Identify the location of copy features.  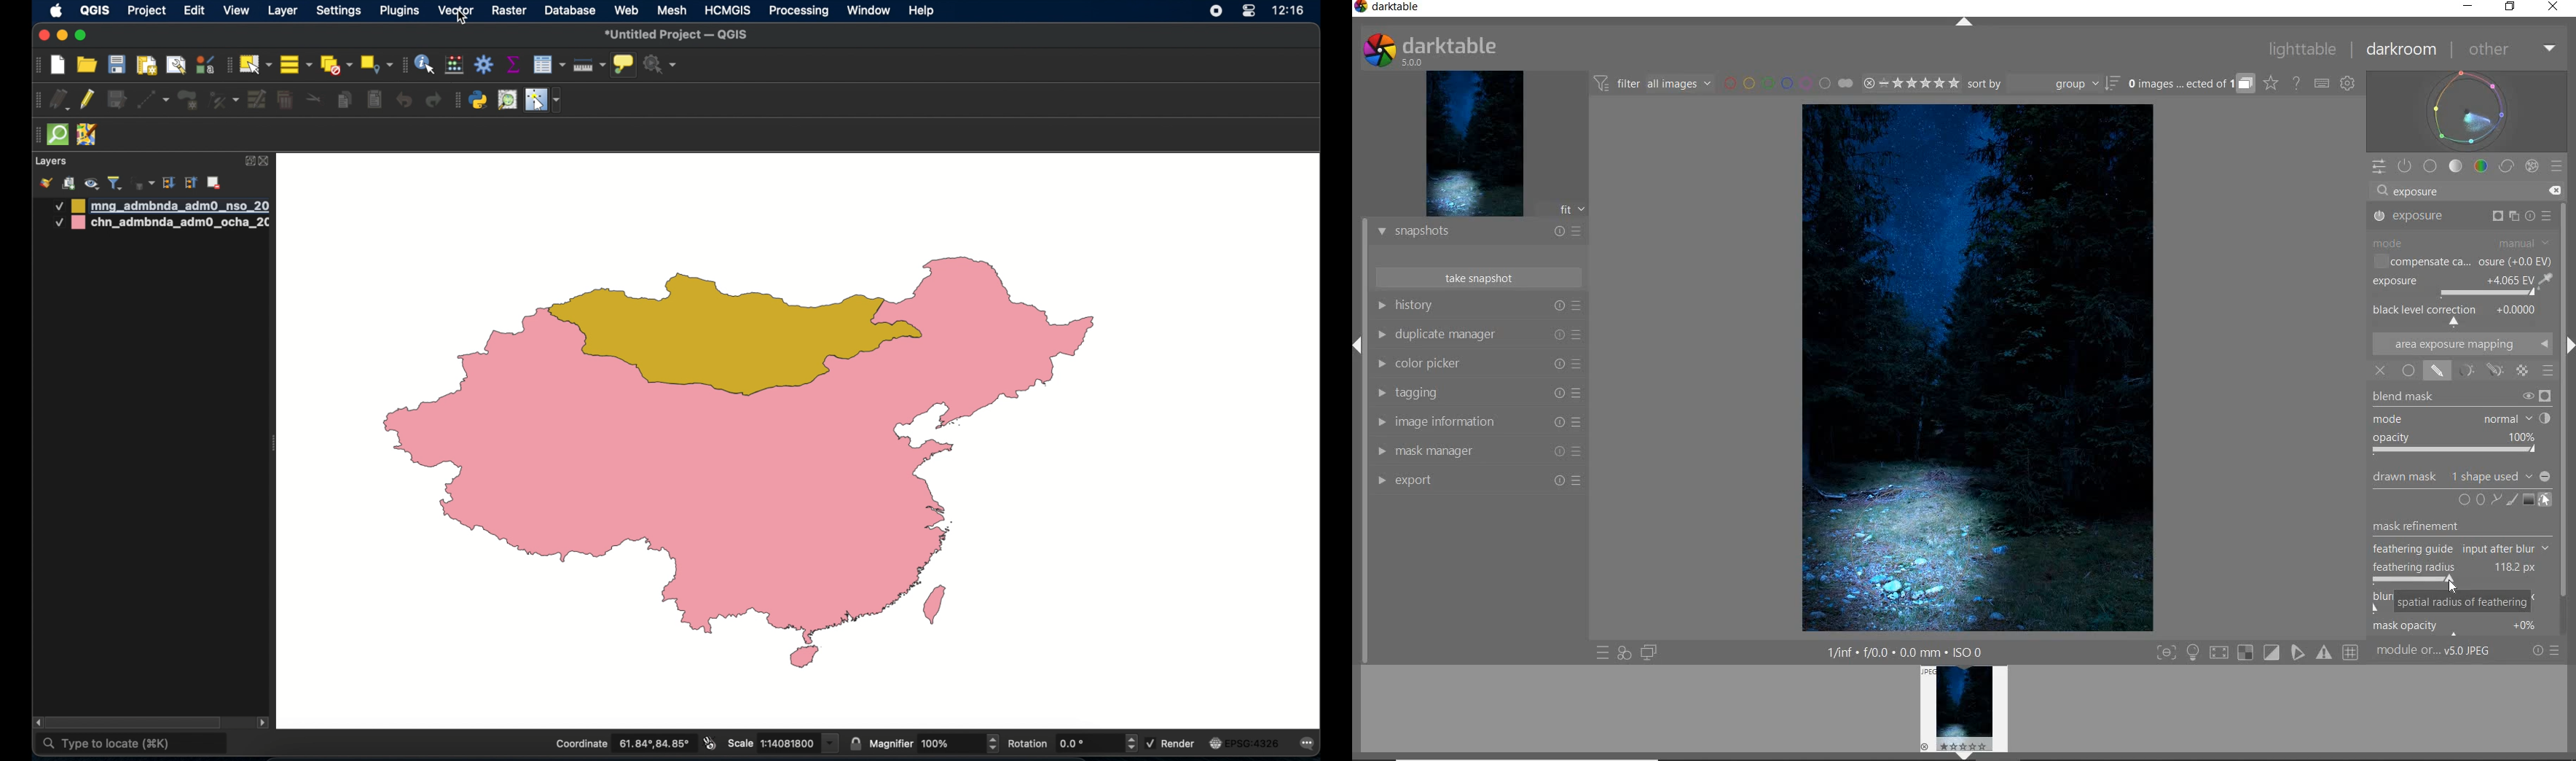
(344, 101).